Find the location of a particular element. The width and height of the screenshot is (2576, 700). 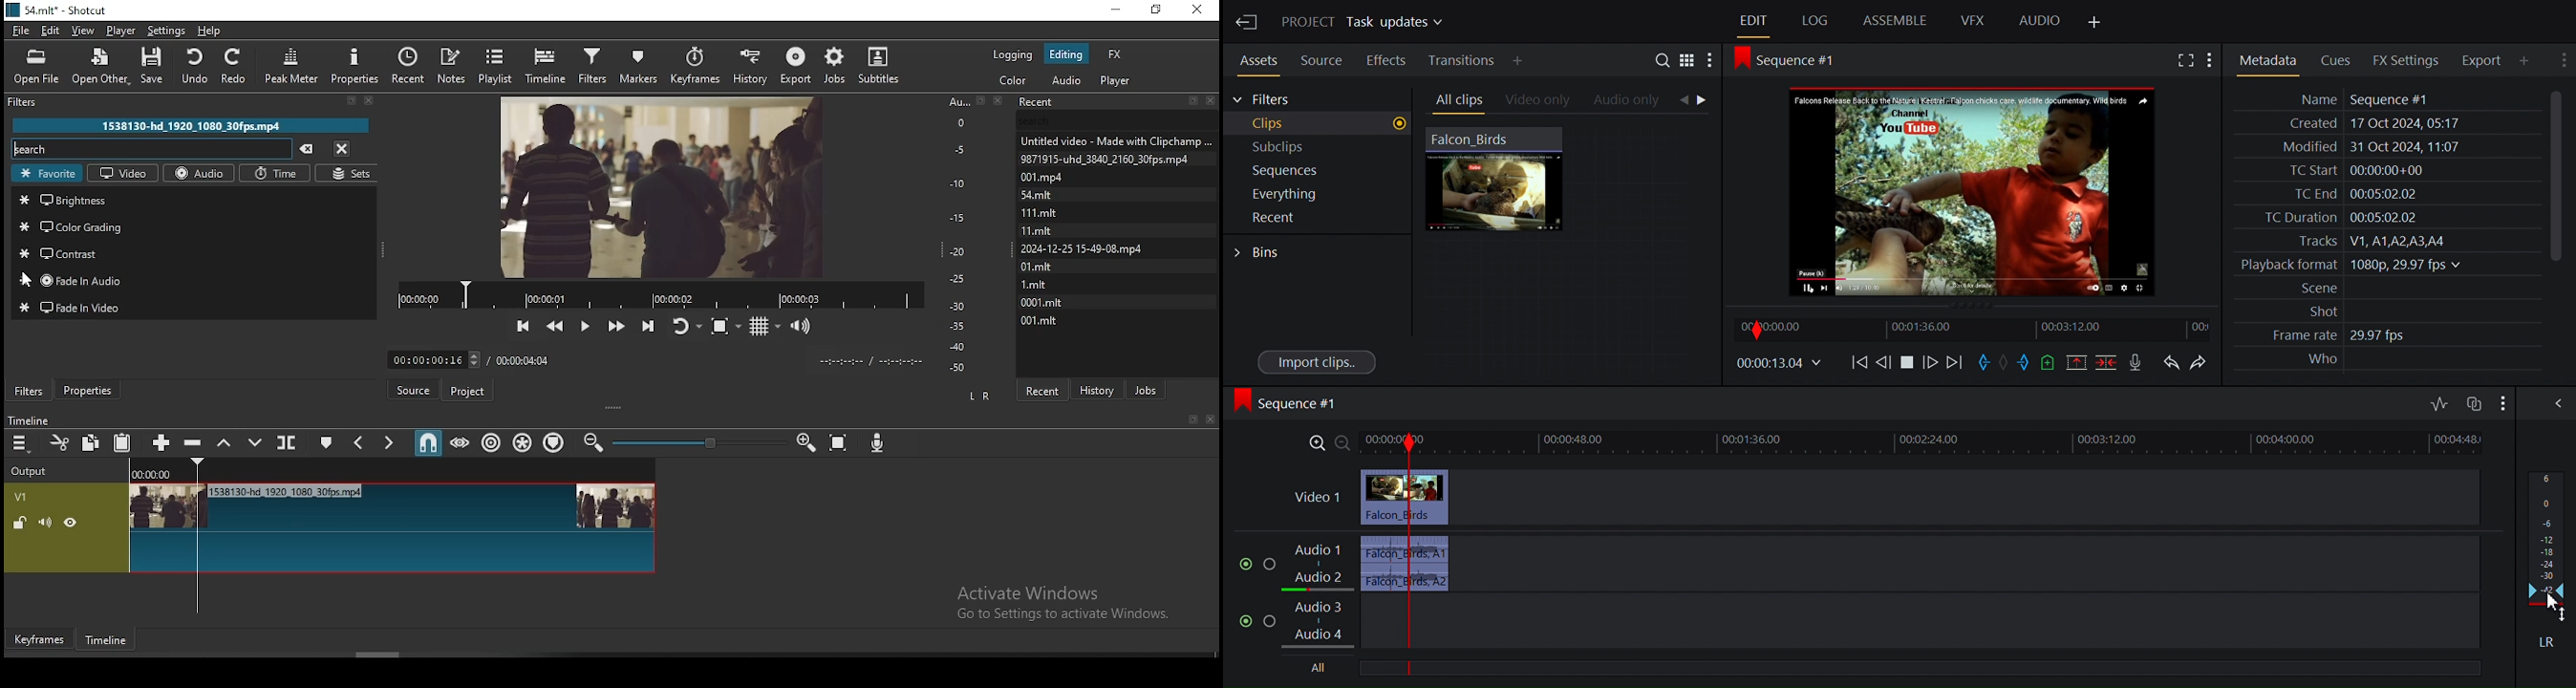

TC Start 00:00:00+00 is located at coordinates (2352, 170).